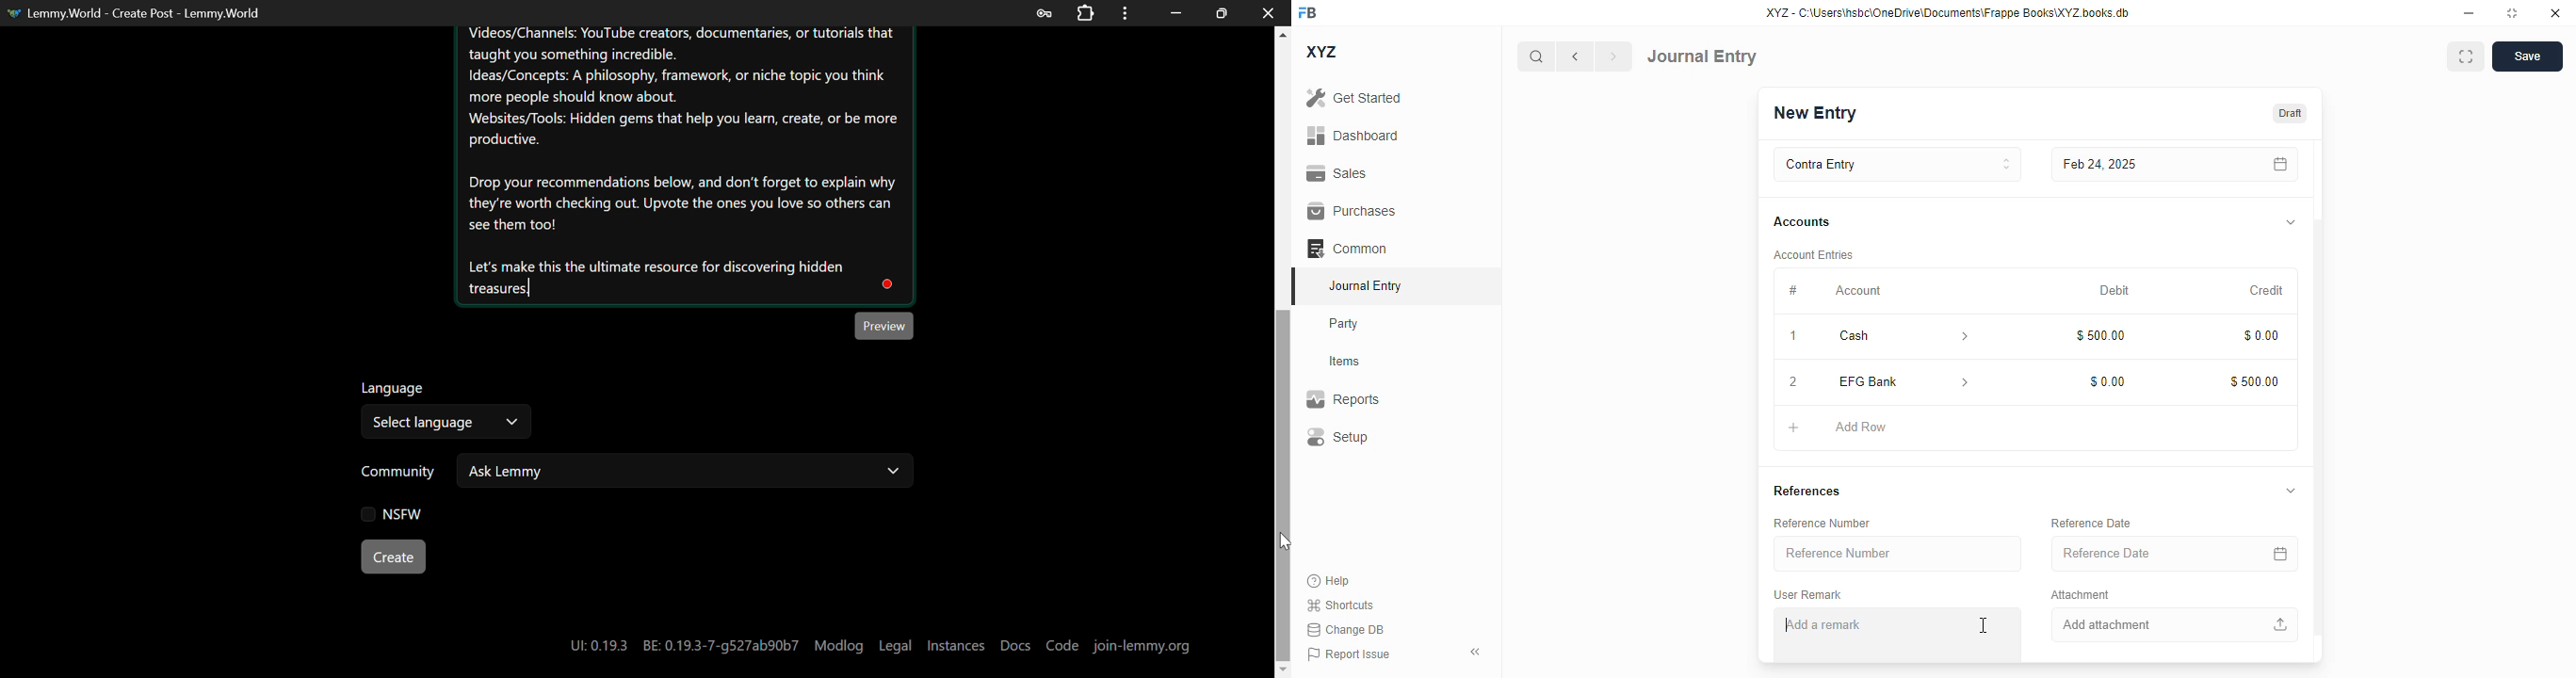 This screenshot has height=700, width=2576. Describe the element at coordinates (1284, 542) in the screenshot. I see `MOUSE_UP Cursor Position` at that location.